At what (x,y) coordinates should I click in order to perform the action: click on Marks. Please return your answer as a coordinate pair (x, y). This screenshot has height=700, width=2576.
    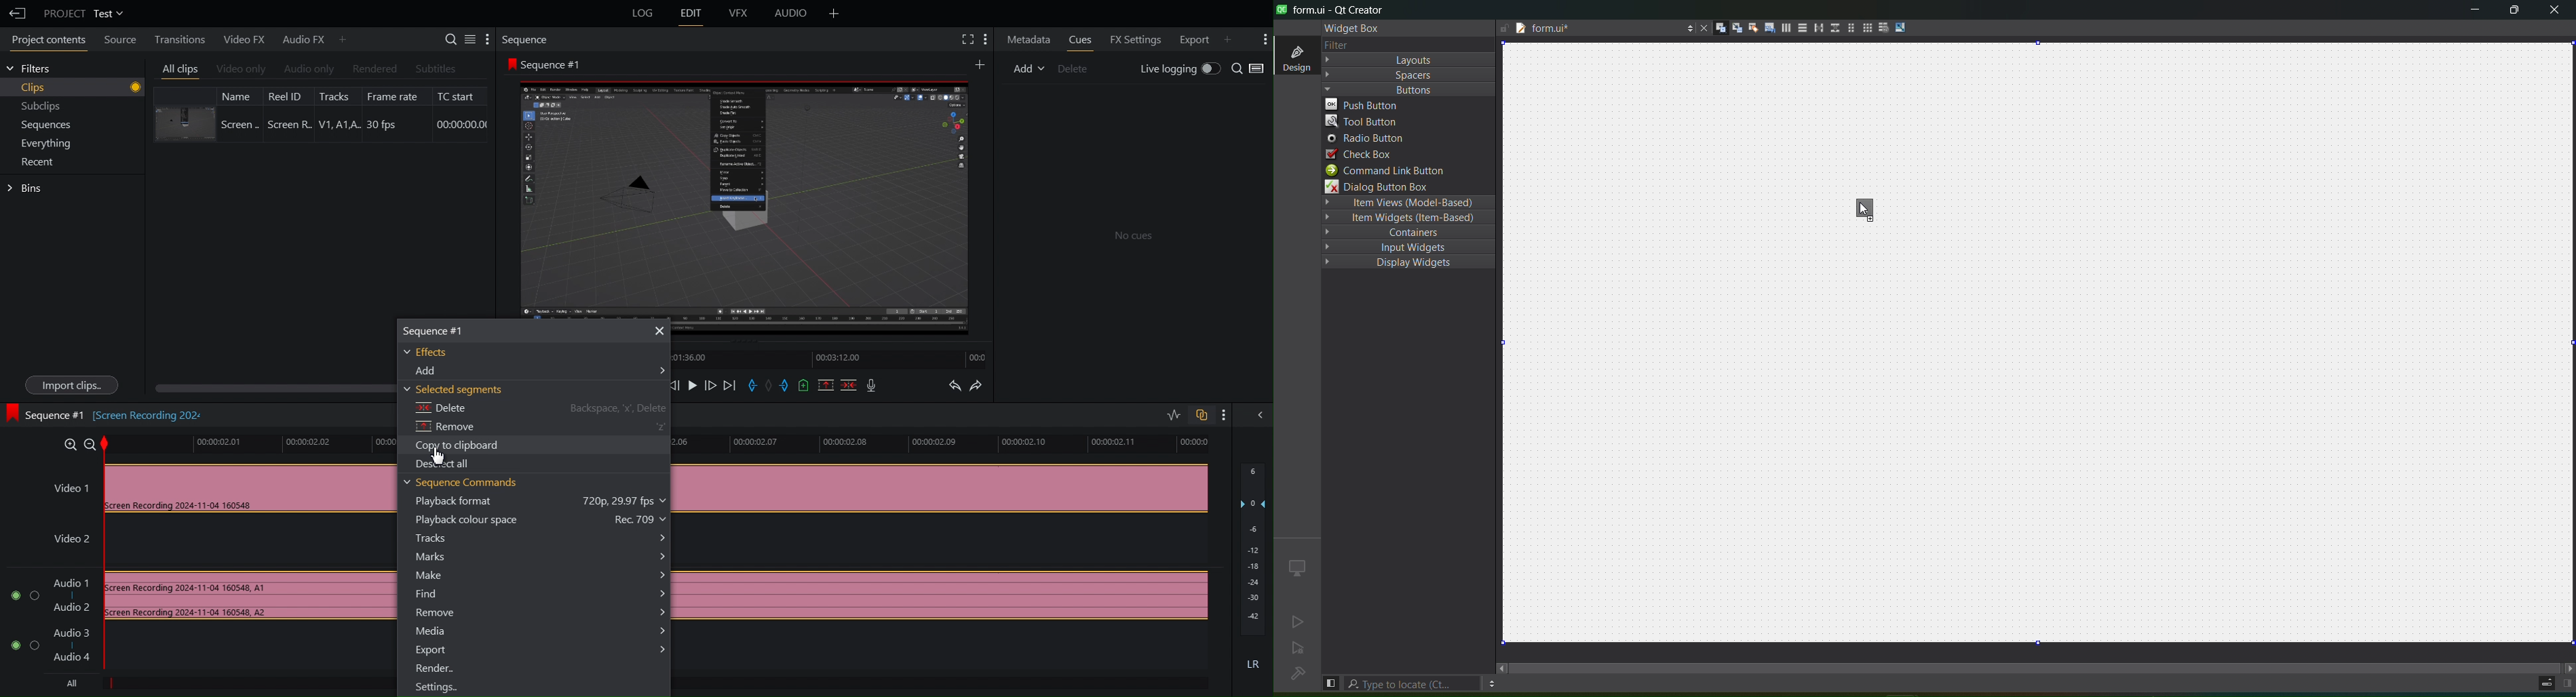
    Looking at the image, I should click on (545, 556).